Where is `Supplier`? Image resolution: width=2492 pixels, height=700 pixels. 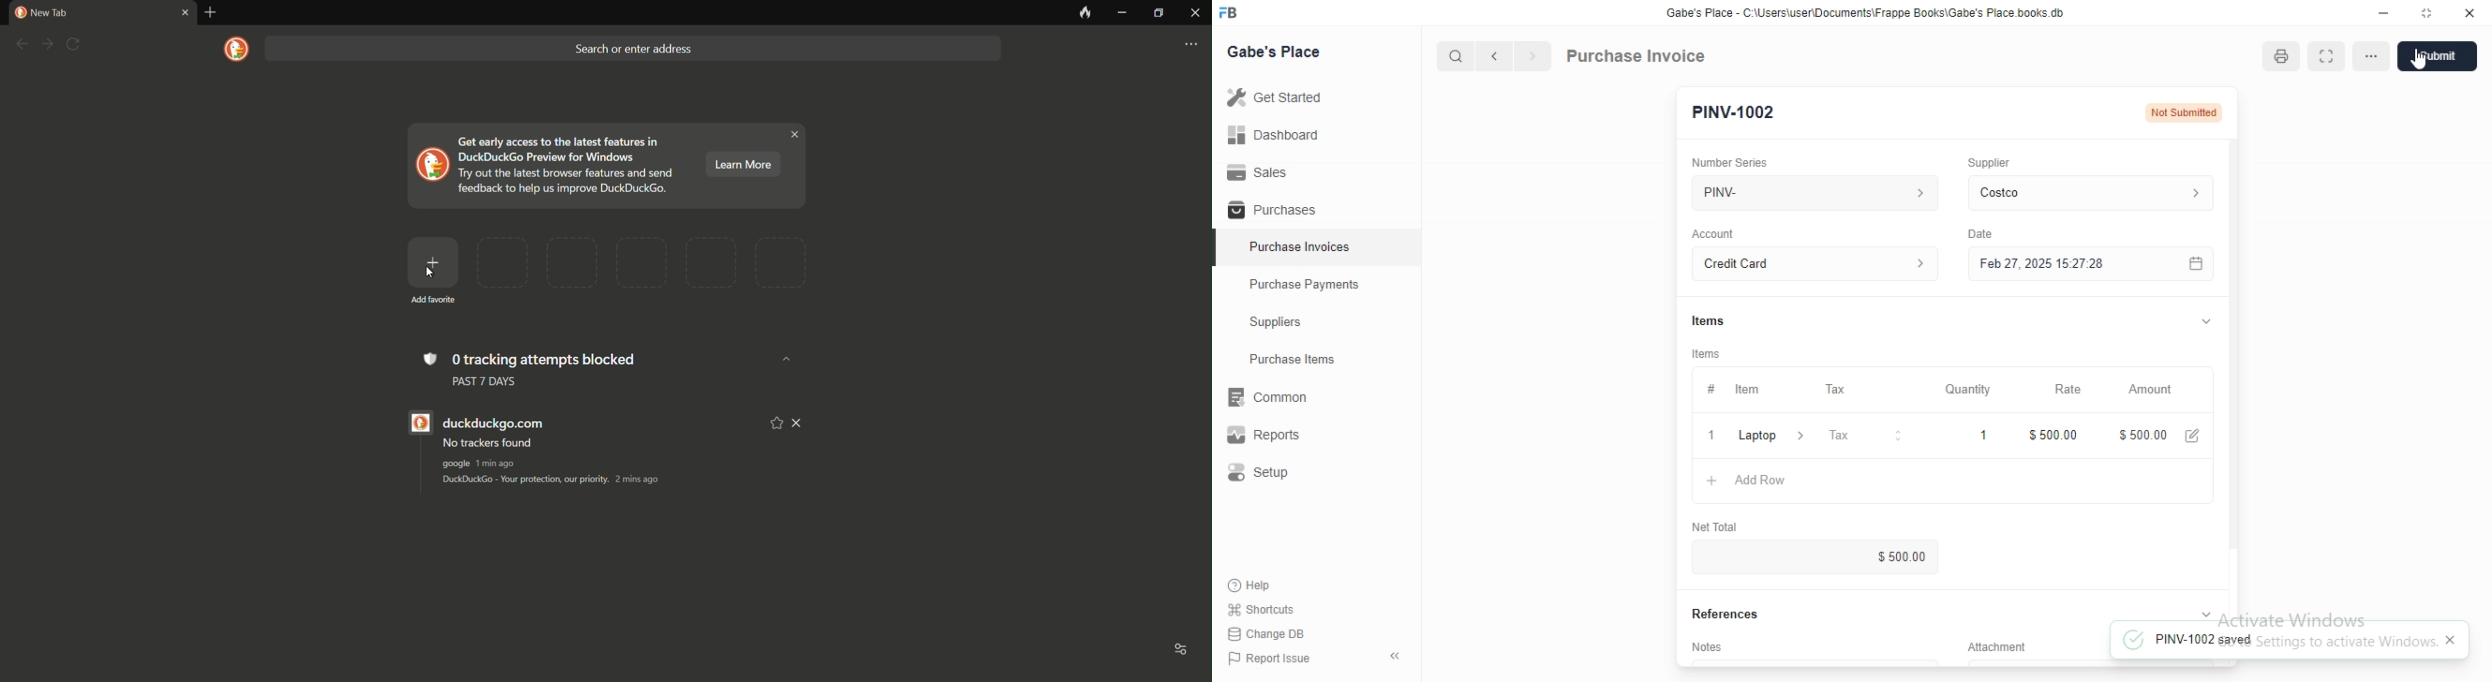
Supplier is located at coordinates (1989, 163).